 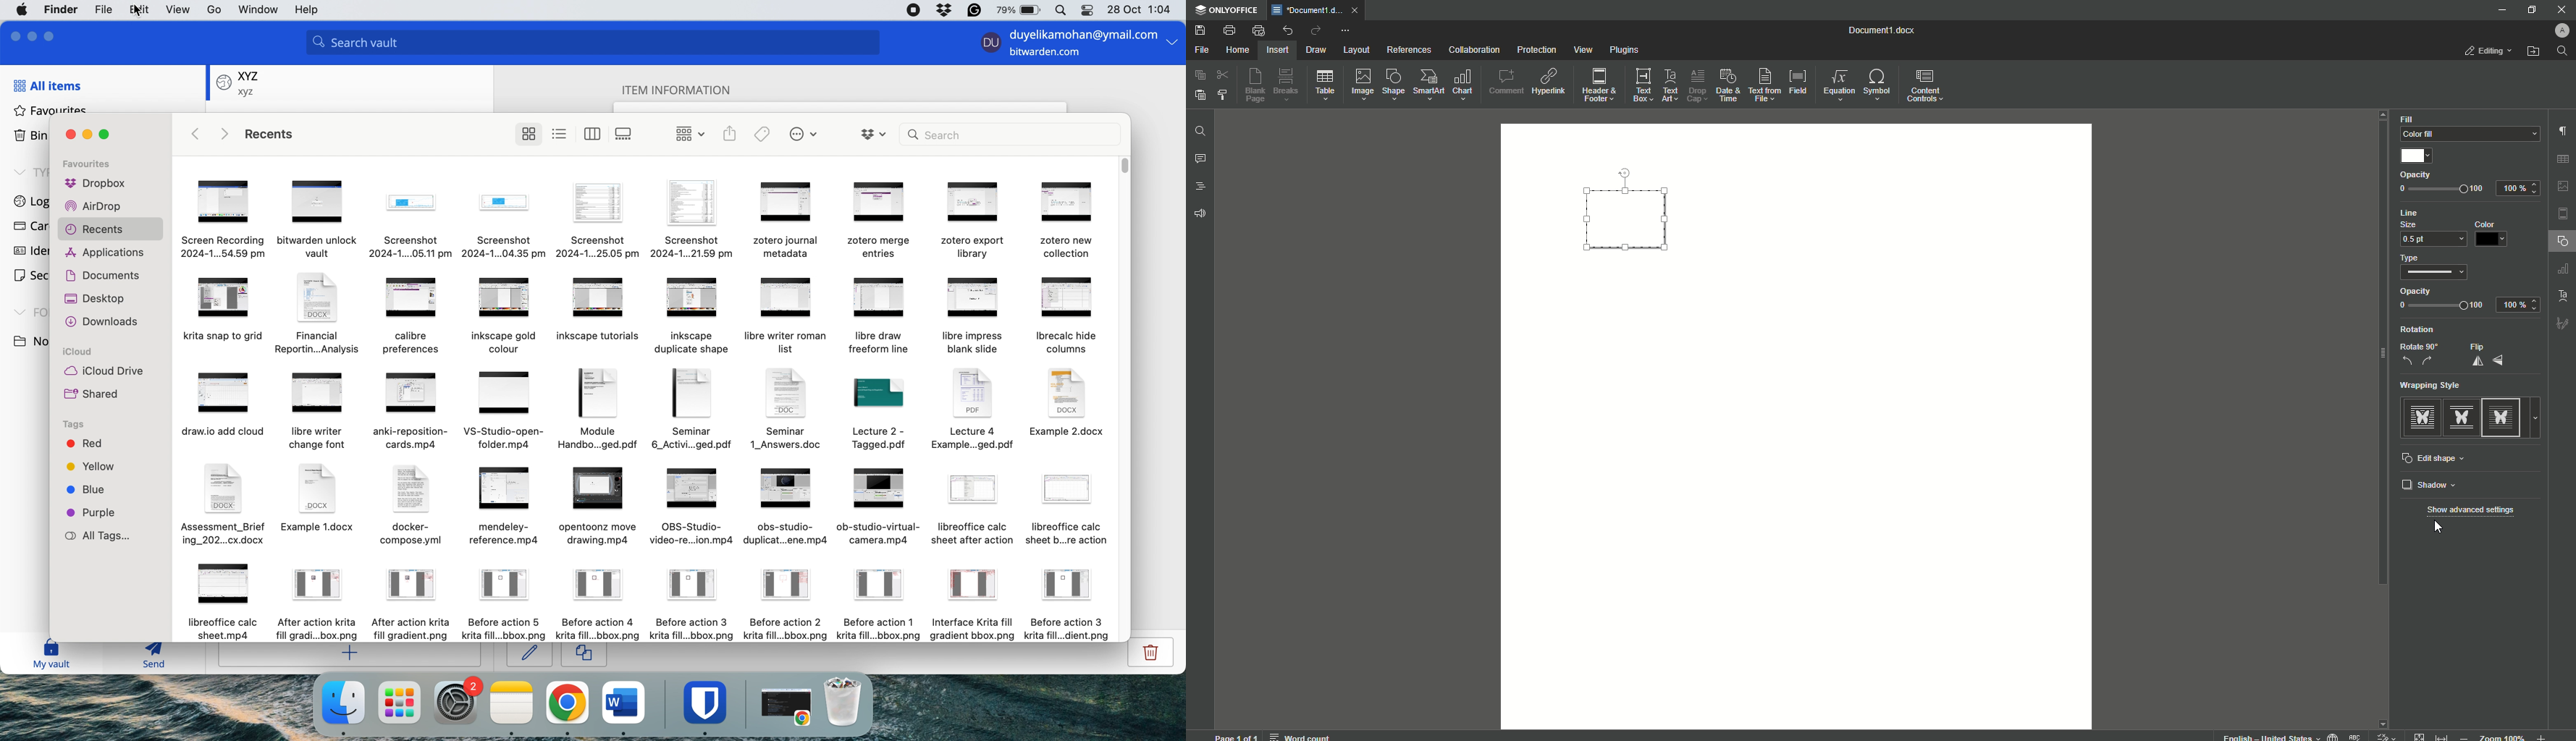 I want to click on blue tag, so click(x=89, y=491).